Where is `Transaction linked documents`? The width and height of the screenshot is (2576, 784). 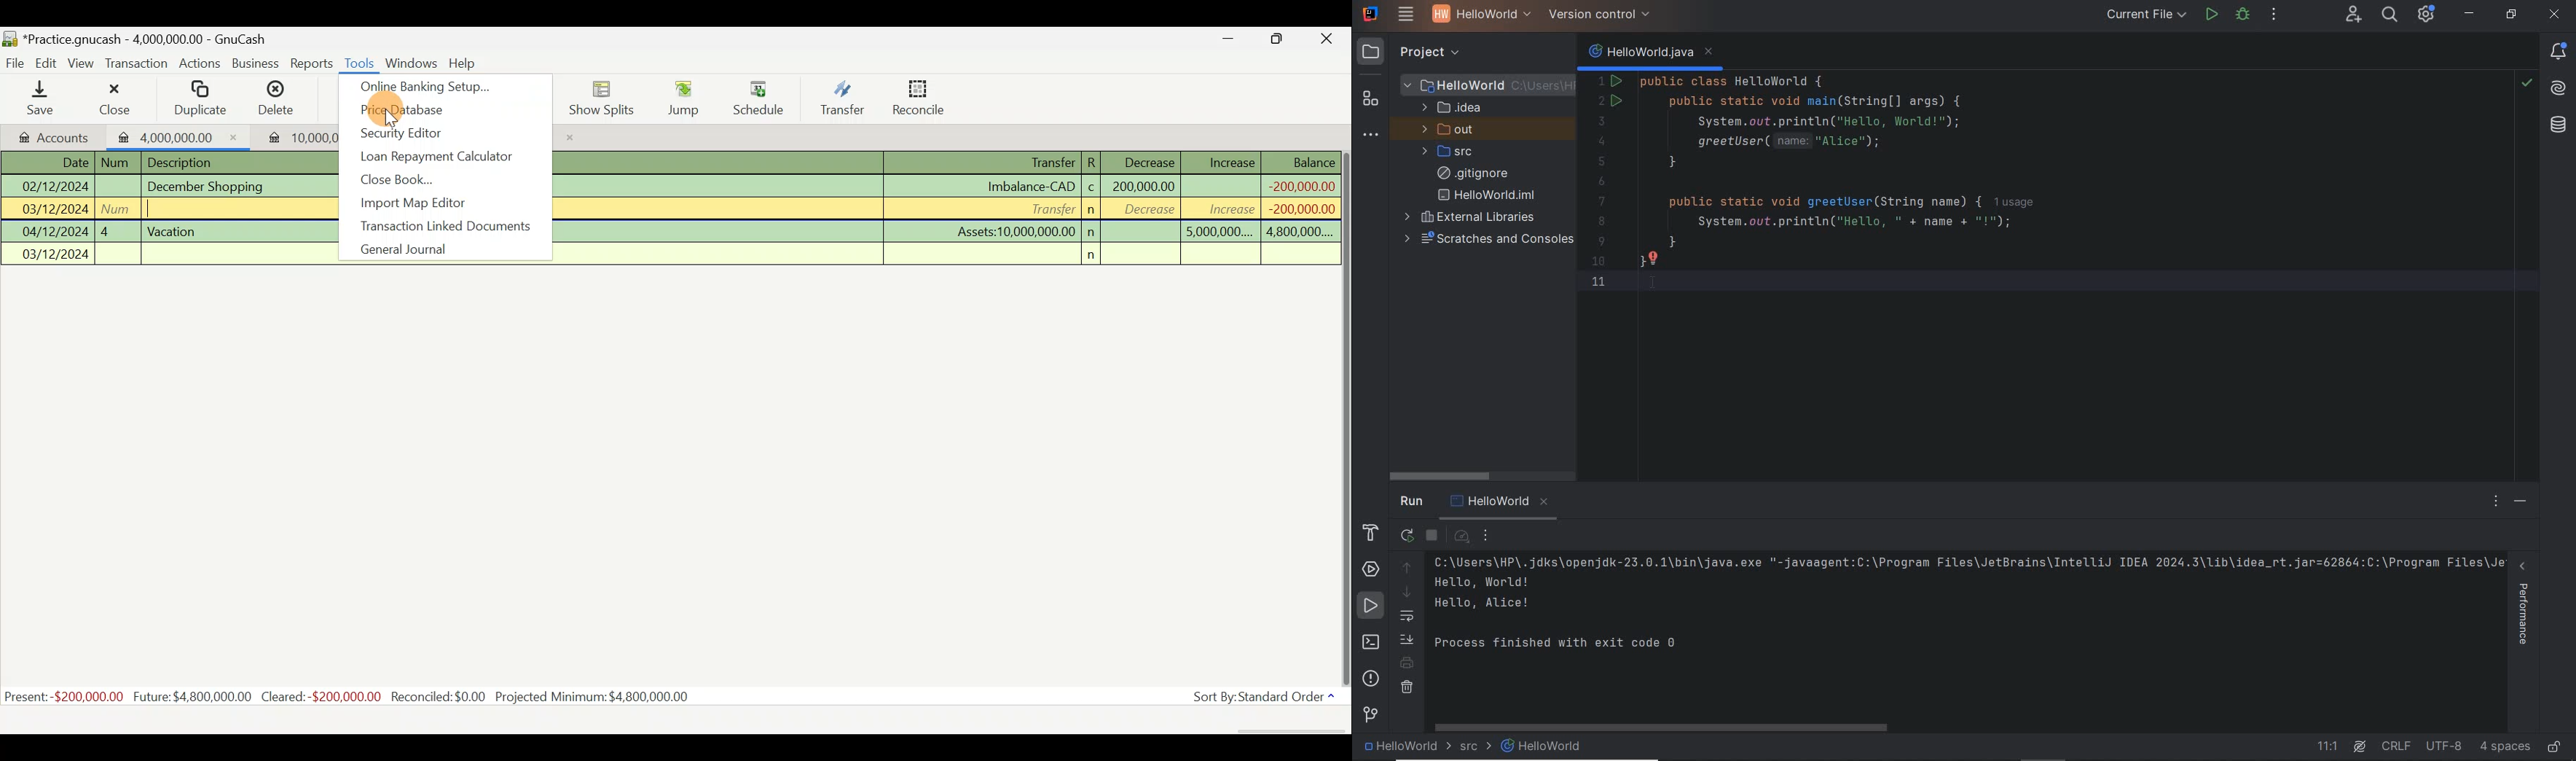
Transaction linked documents is located at coordinates (442, 225).